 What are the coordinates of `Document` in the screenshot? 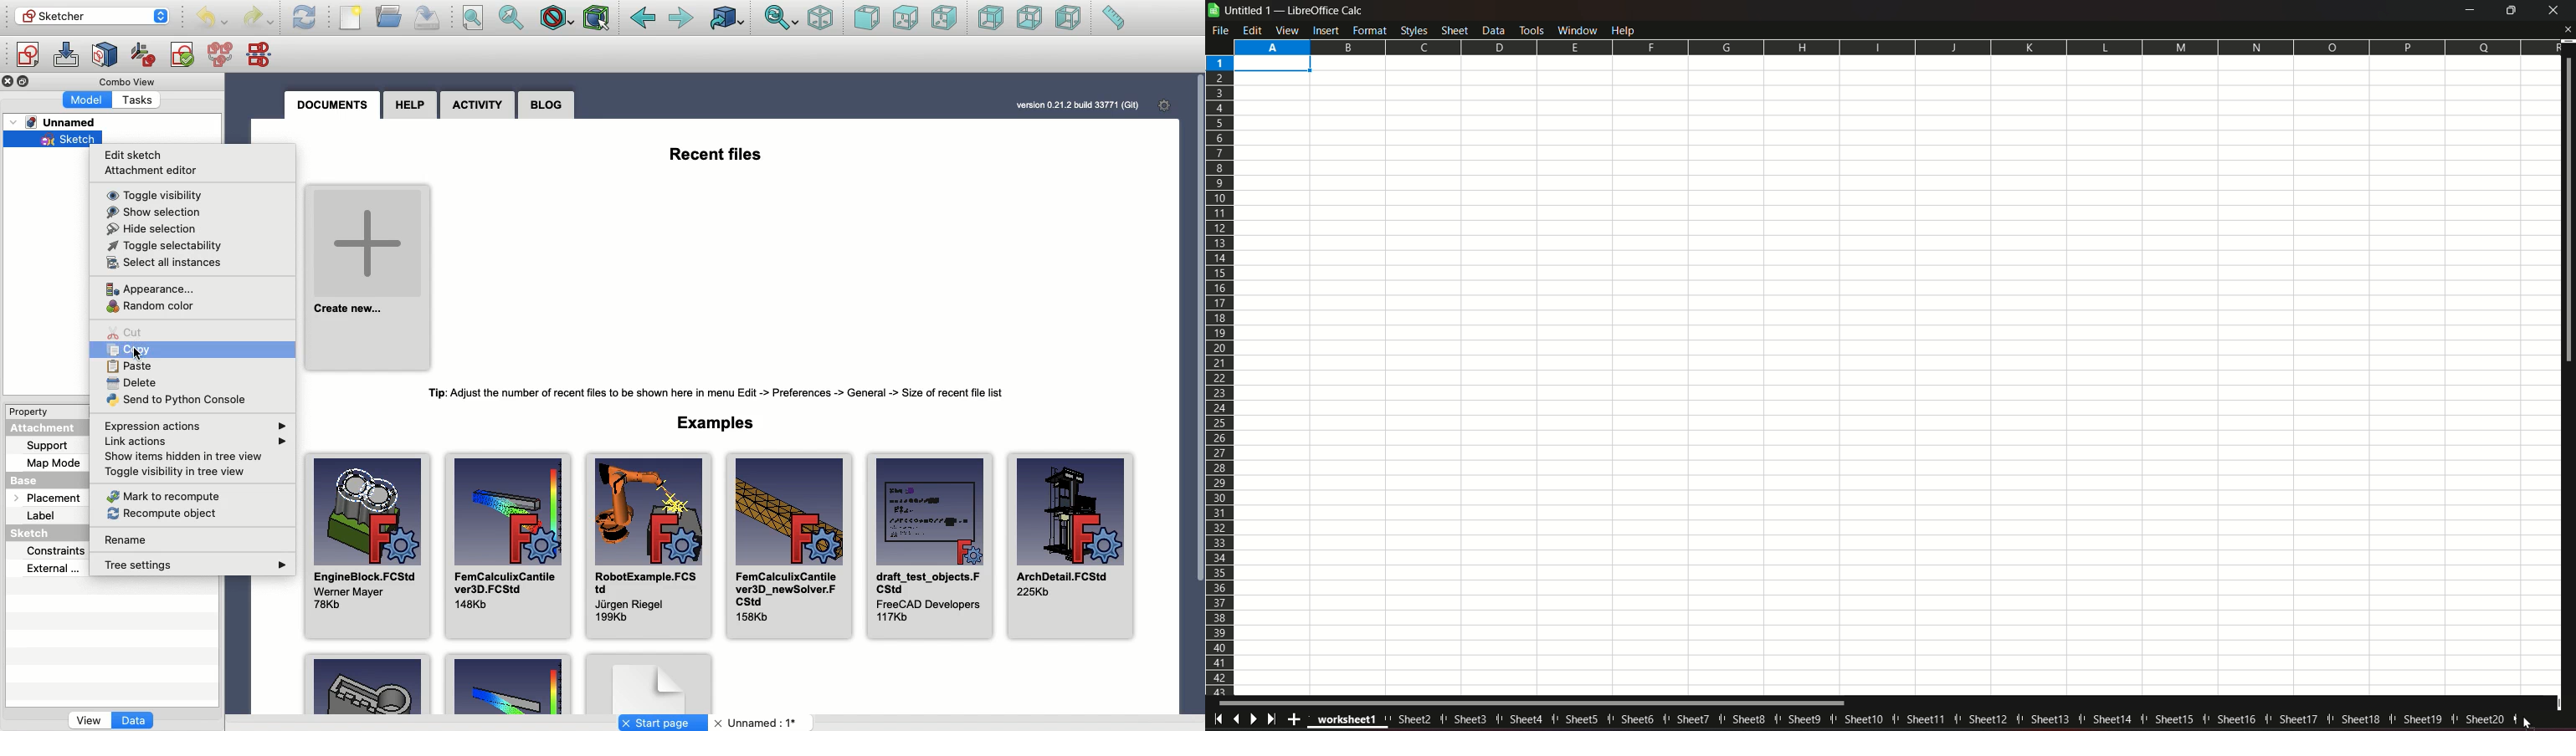 It's located at (649, 682).